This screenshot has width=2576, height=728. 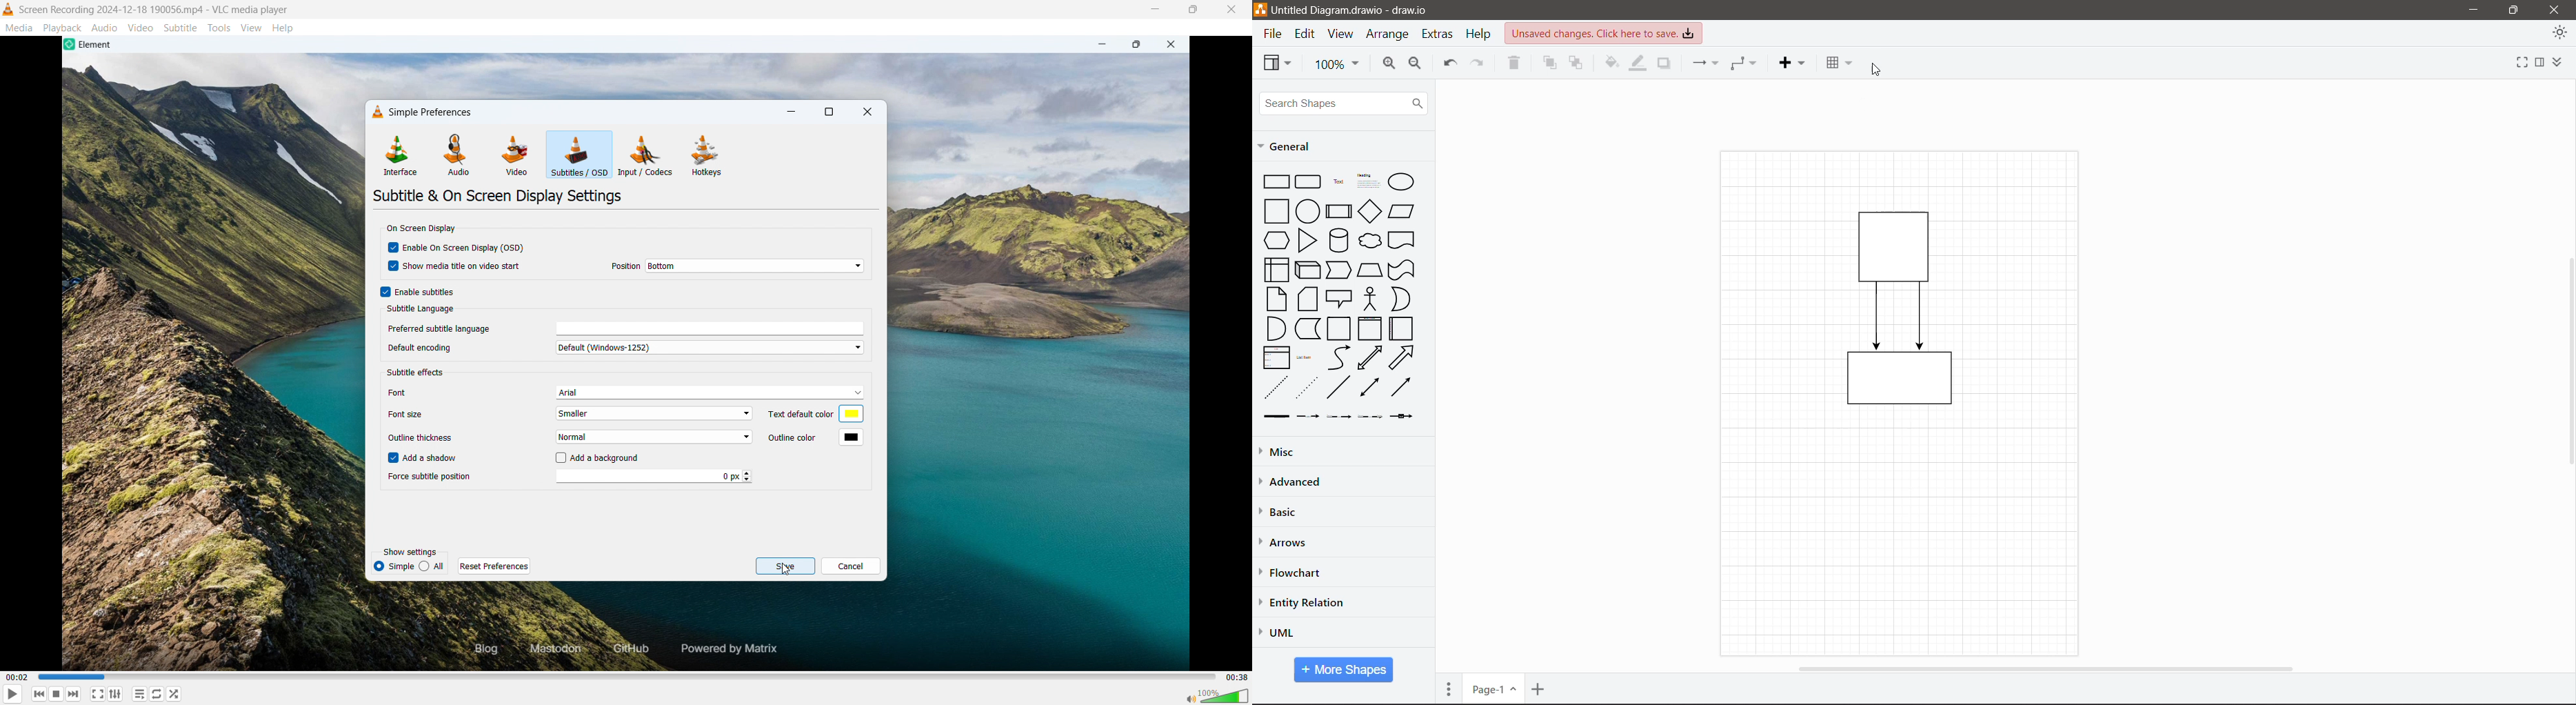 What do you see at coordinates (1389, 36) in the screenshot?
I see `Arrange` at bounding box center [1389, 36].